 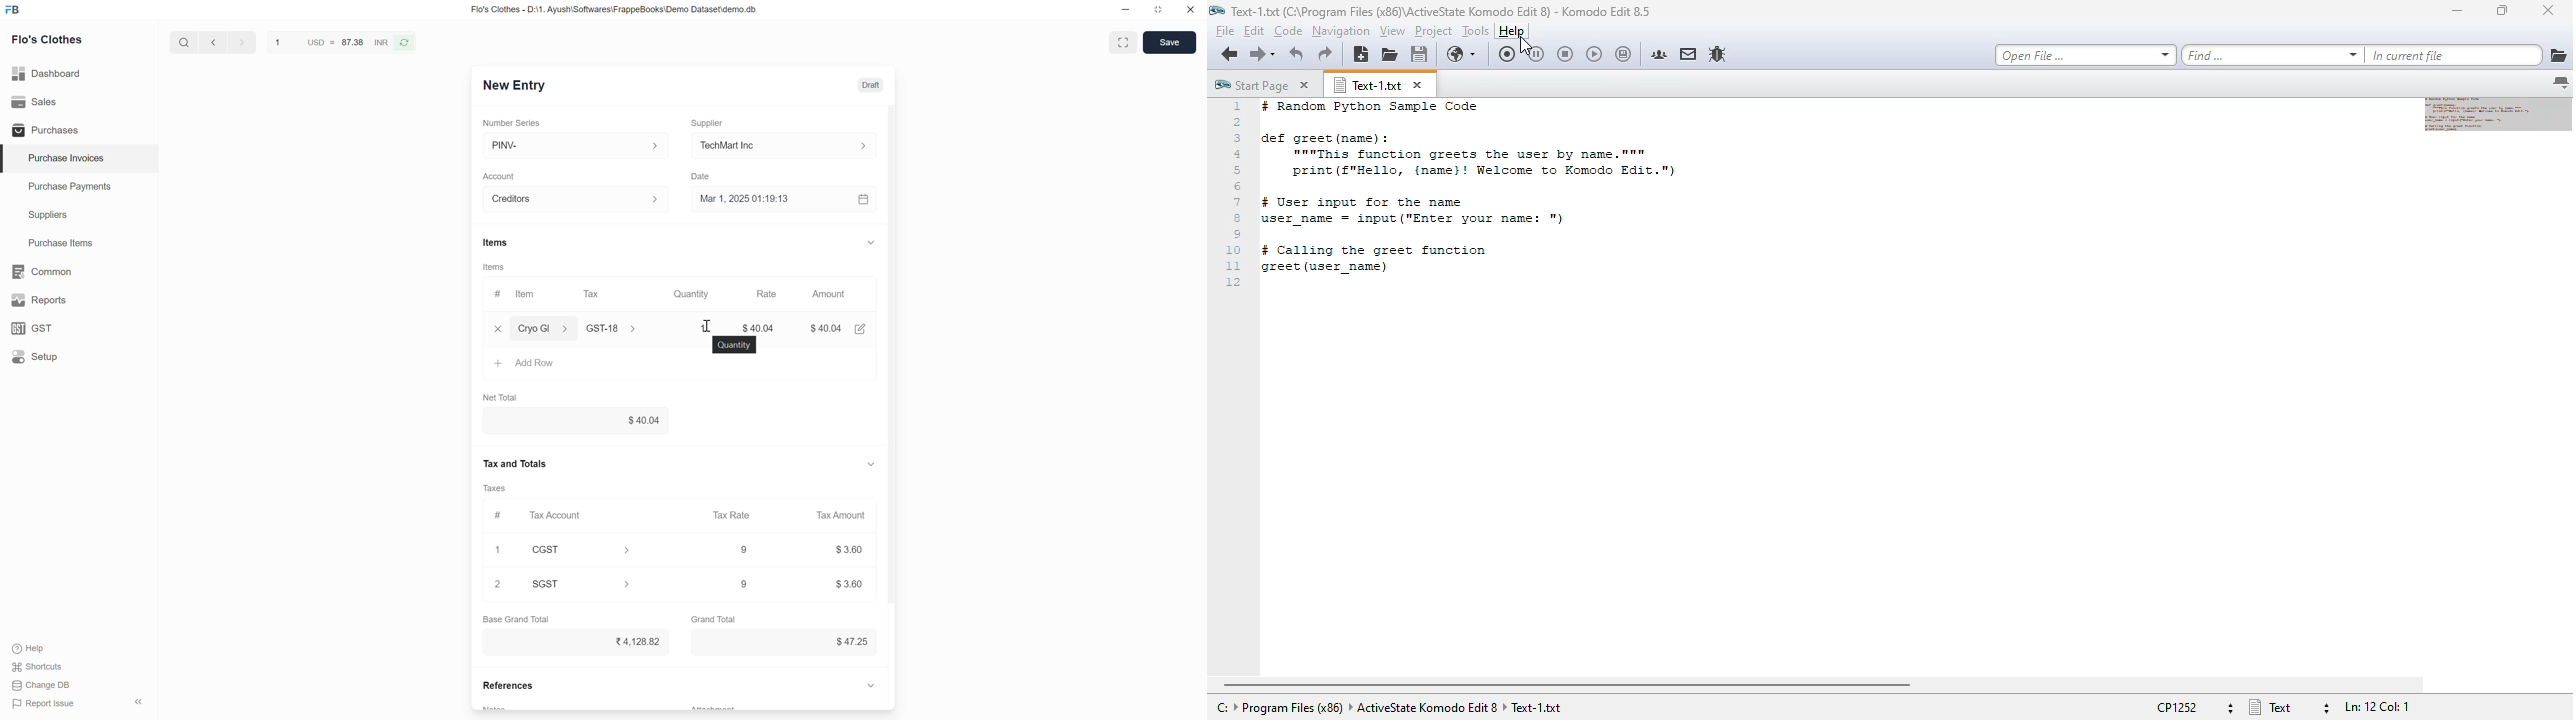 I want to click on Dashboard, so click(x=48, y=72).